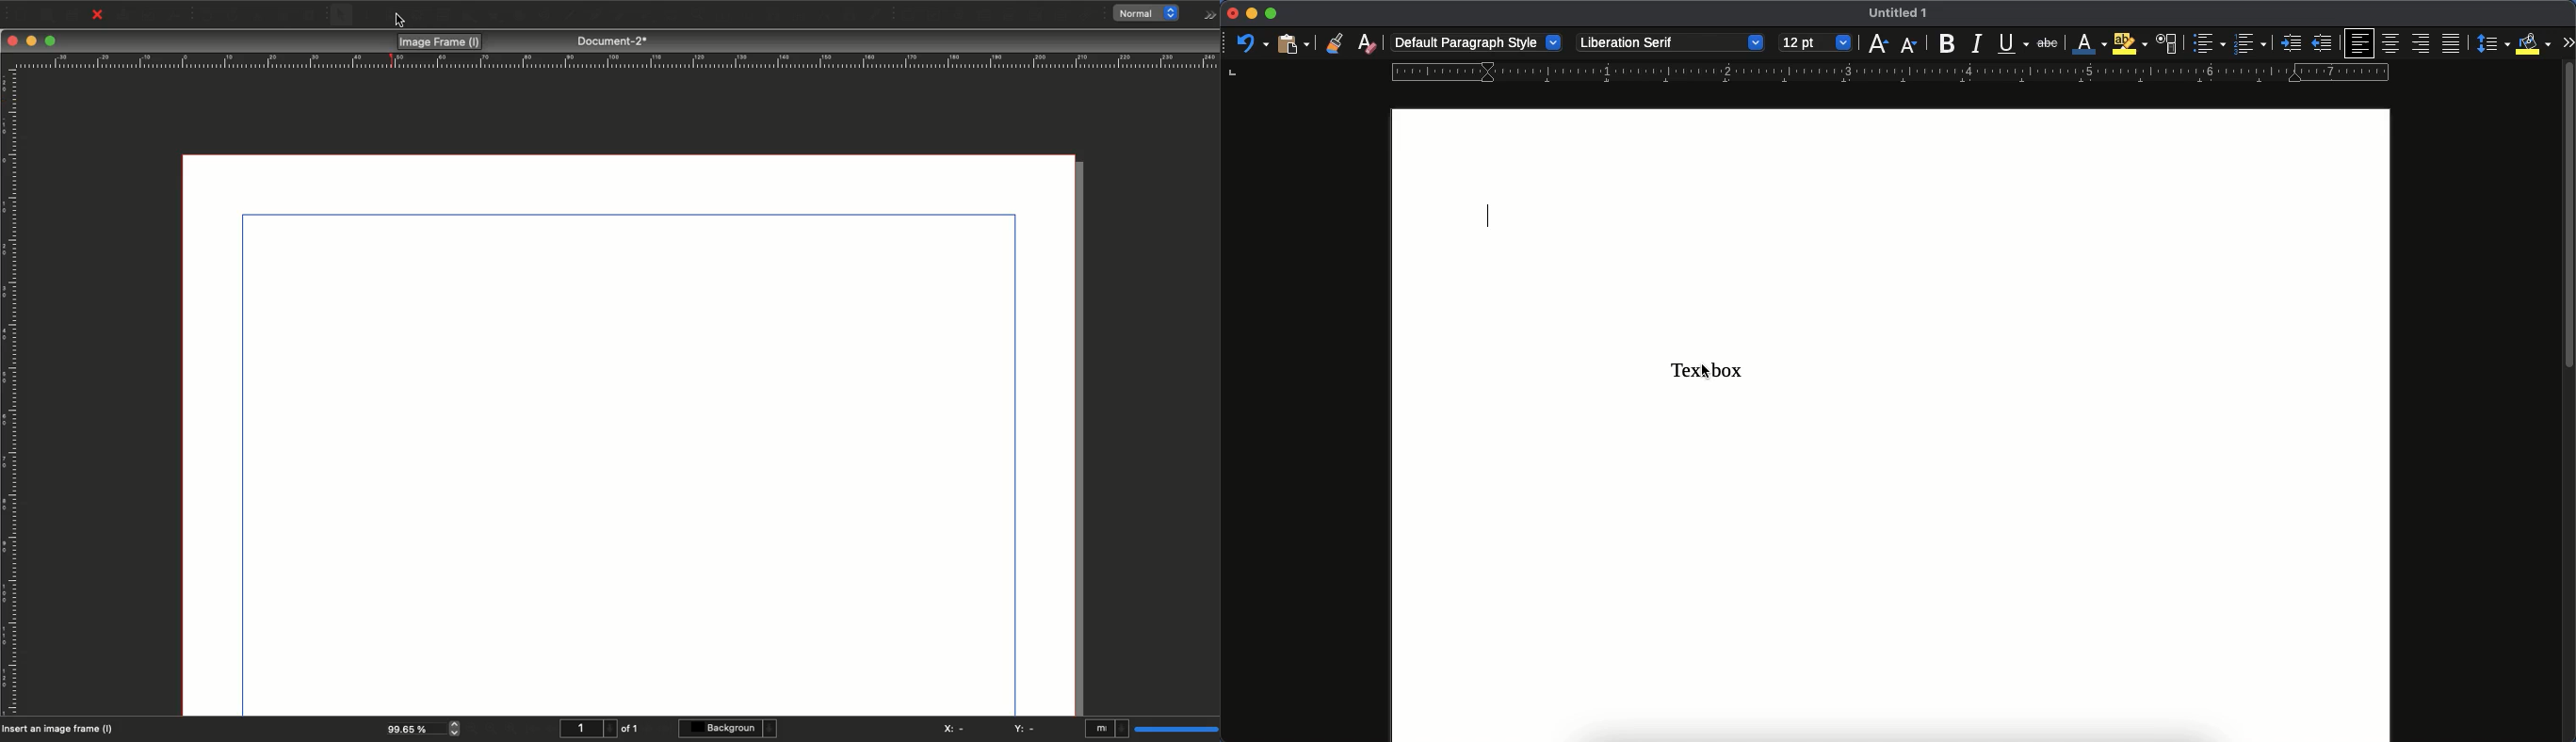 Image resolution: width=2576 pixels, height=756 pixels. What do you see at coordinates (1681, 371) in the screenshot?
I see `text box` at bounding box center [1681, 371].